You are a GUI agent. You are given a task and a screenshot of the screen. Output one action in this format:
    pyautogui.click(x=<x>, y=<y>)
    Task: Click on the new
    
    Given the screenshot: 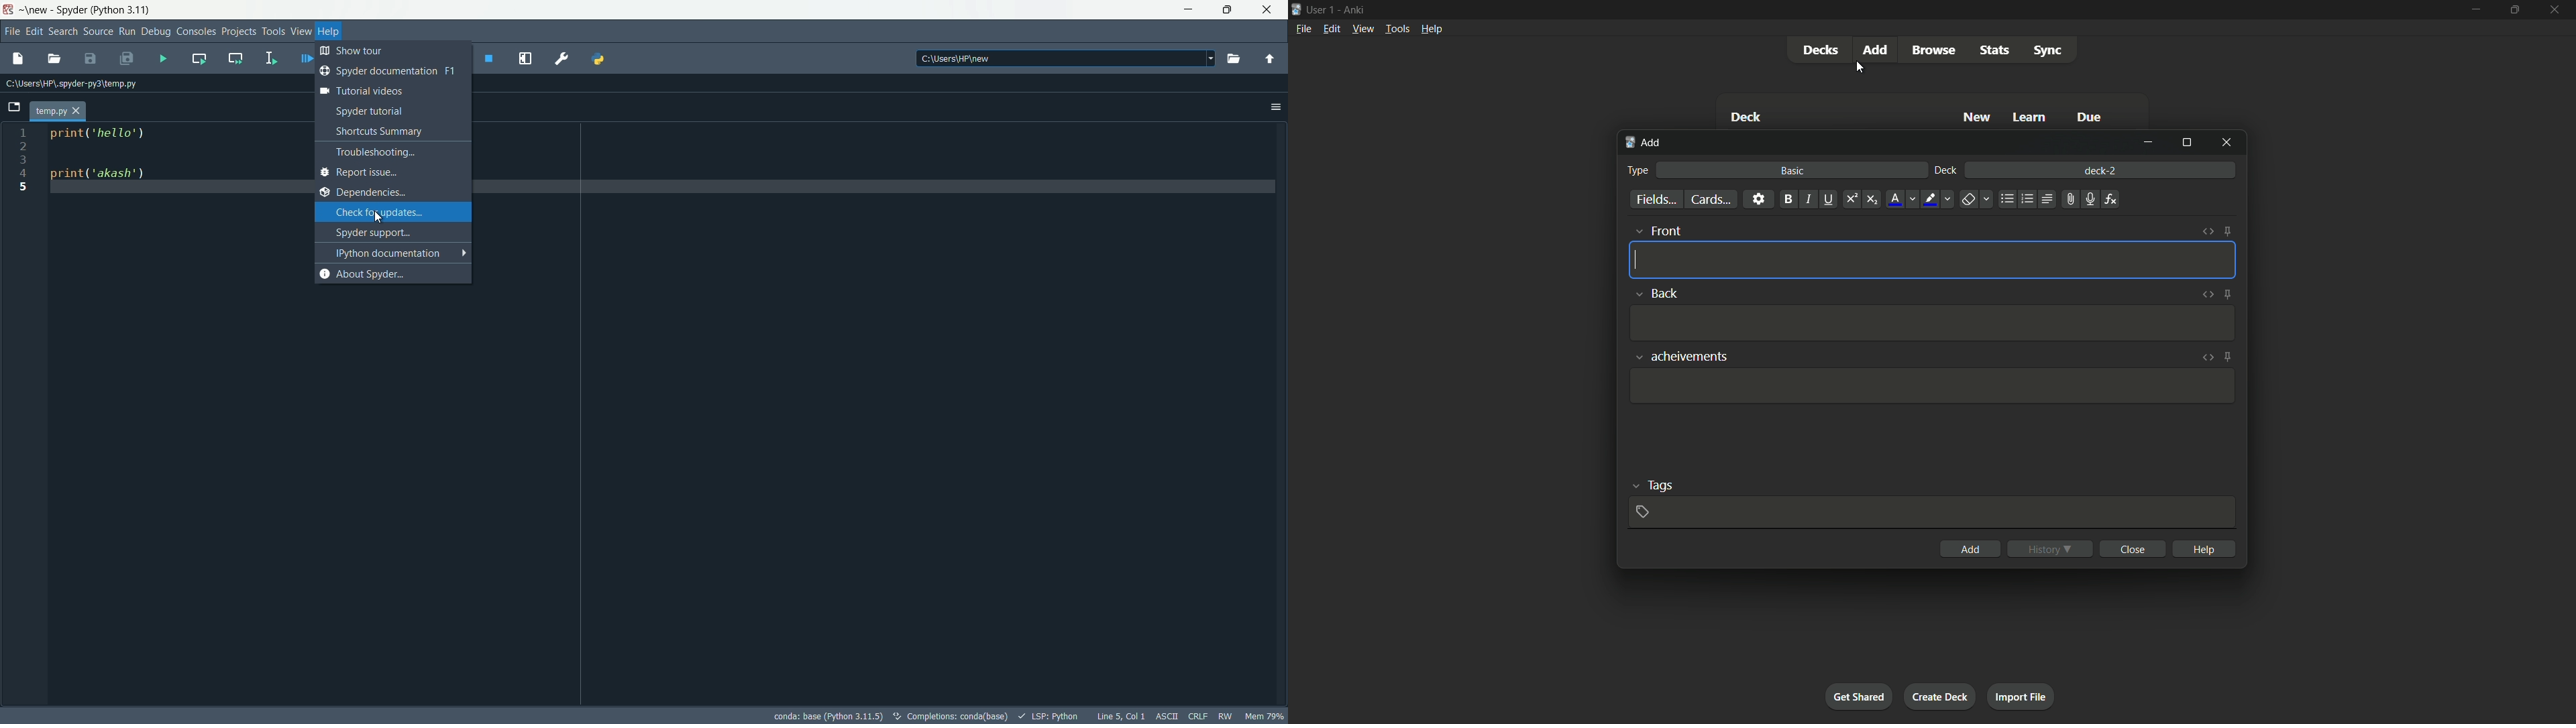 What is the action you would take?
    pyautogui.click(x=36, y=10)
    